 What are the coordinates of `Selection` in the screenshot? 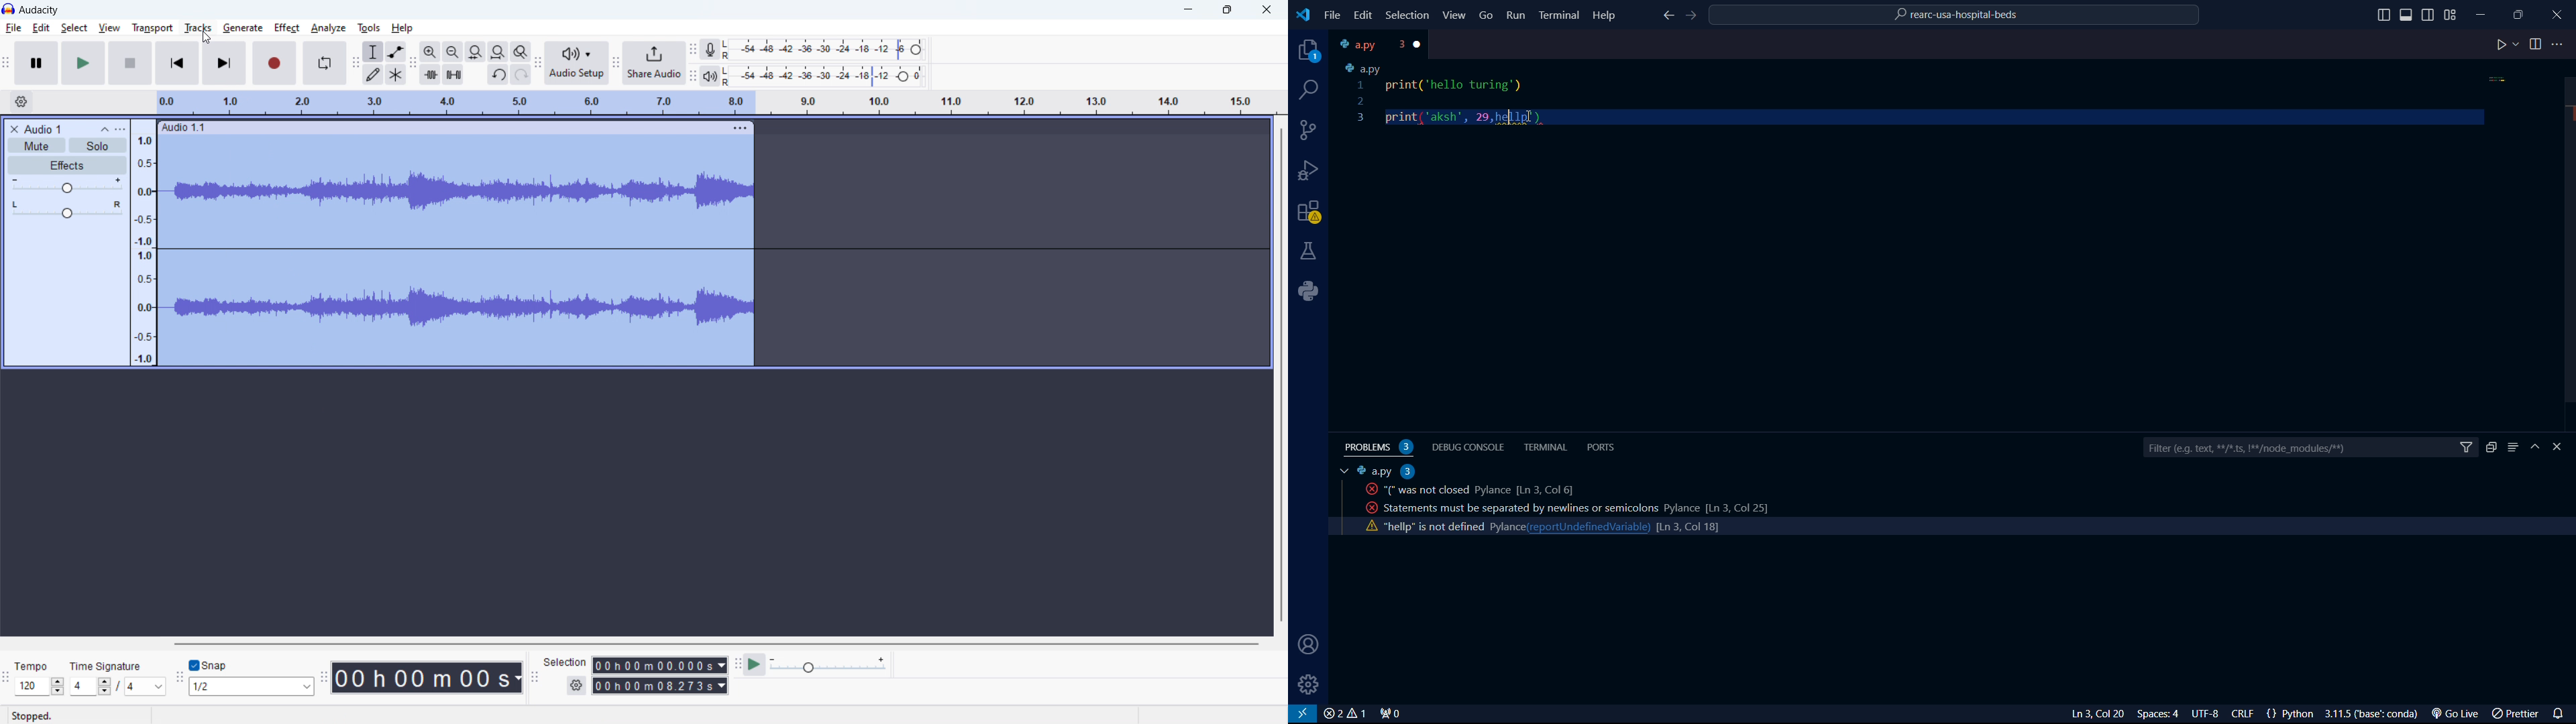 It's located at (1409, 16).